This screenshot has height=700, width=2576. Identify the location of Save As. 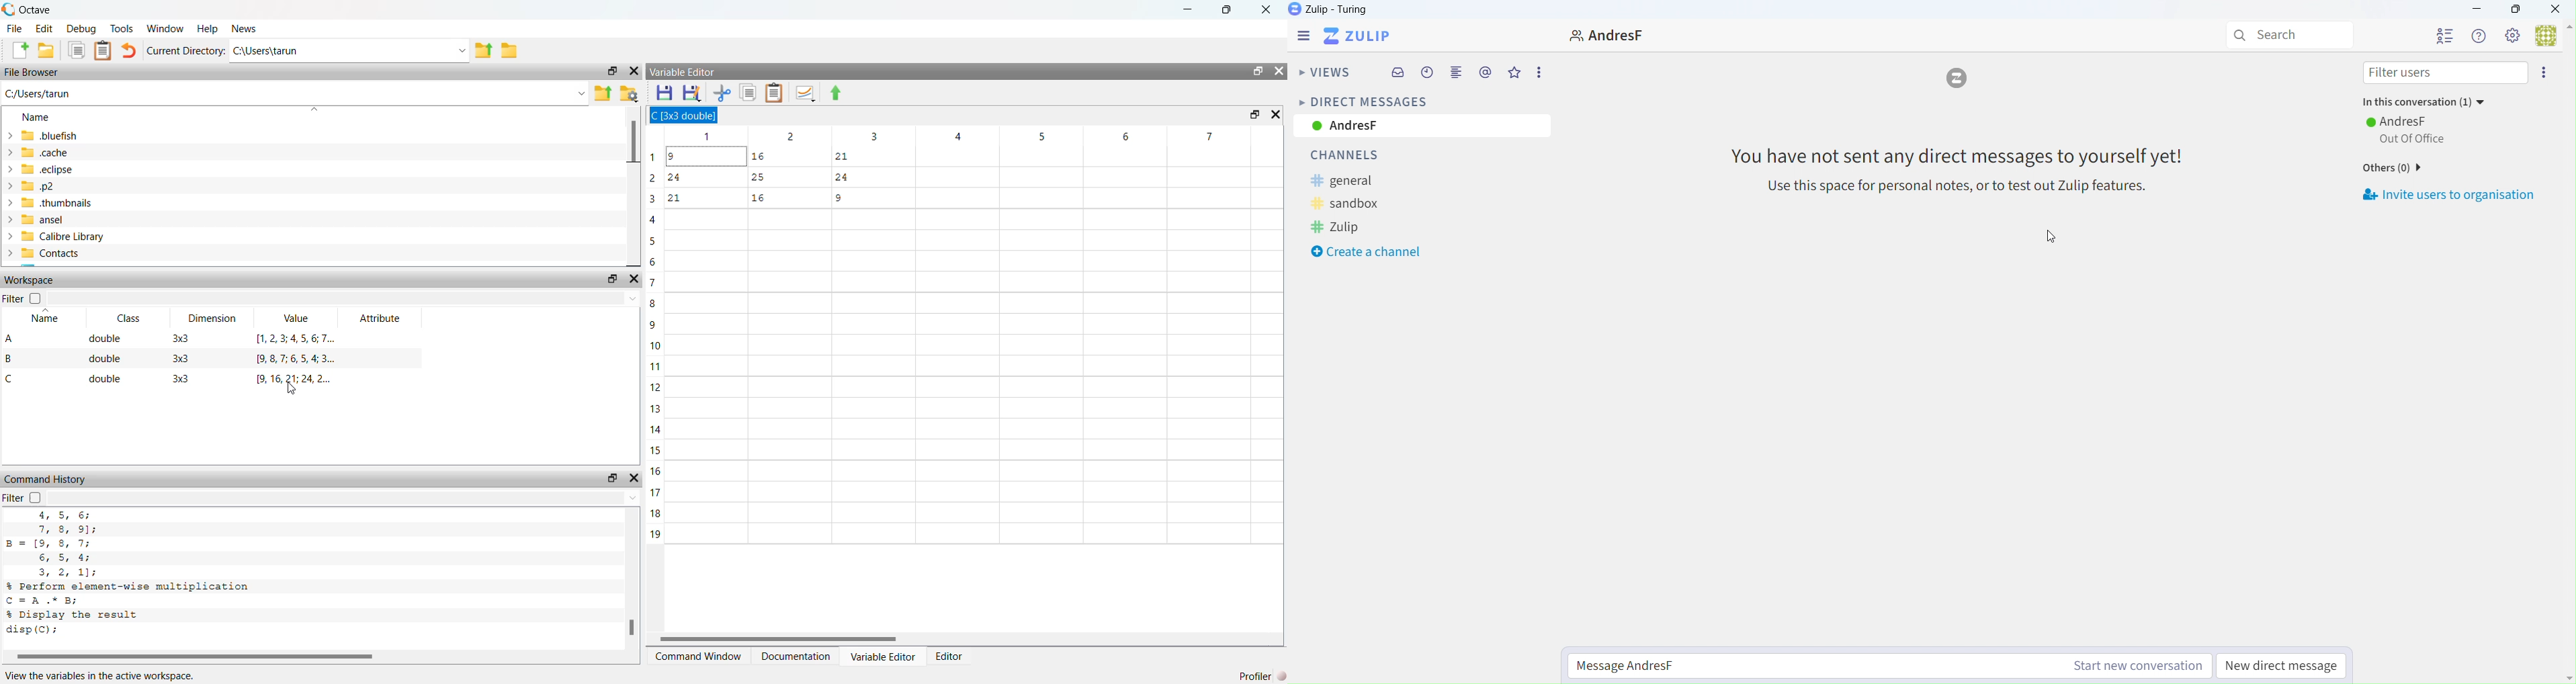
(692, 93).